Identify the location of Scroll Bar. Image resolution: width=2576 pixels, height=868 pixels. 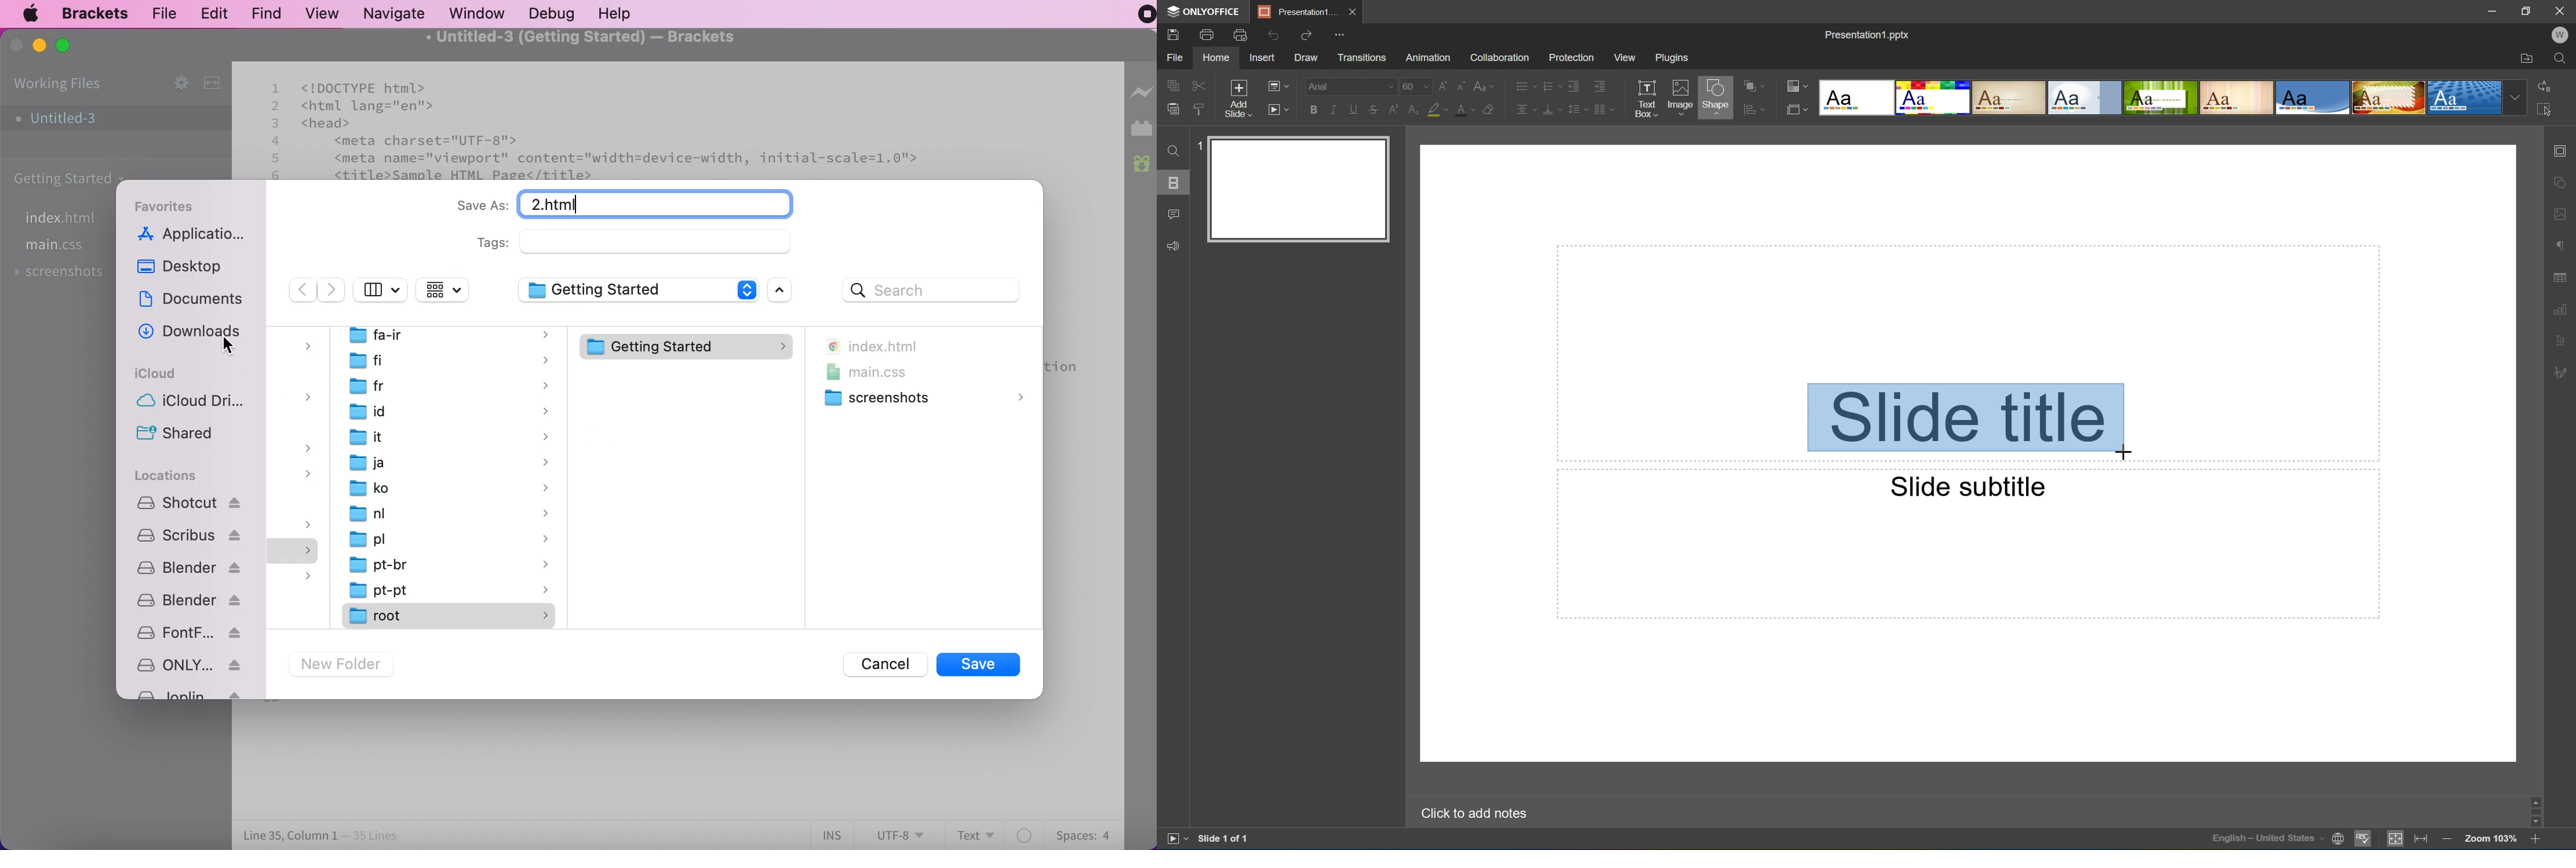
(2532, 813).